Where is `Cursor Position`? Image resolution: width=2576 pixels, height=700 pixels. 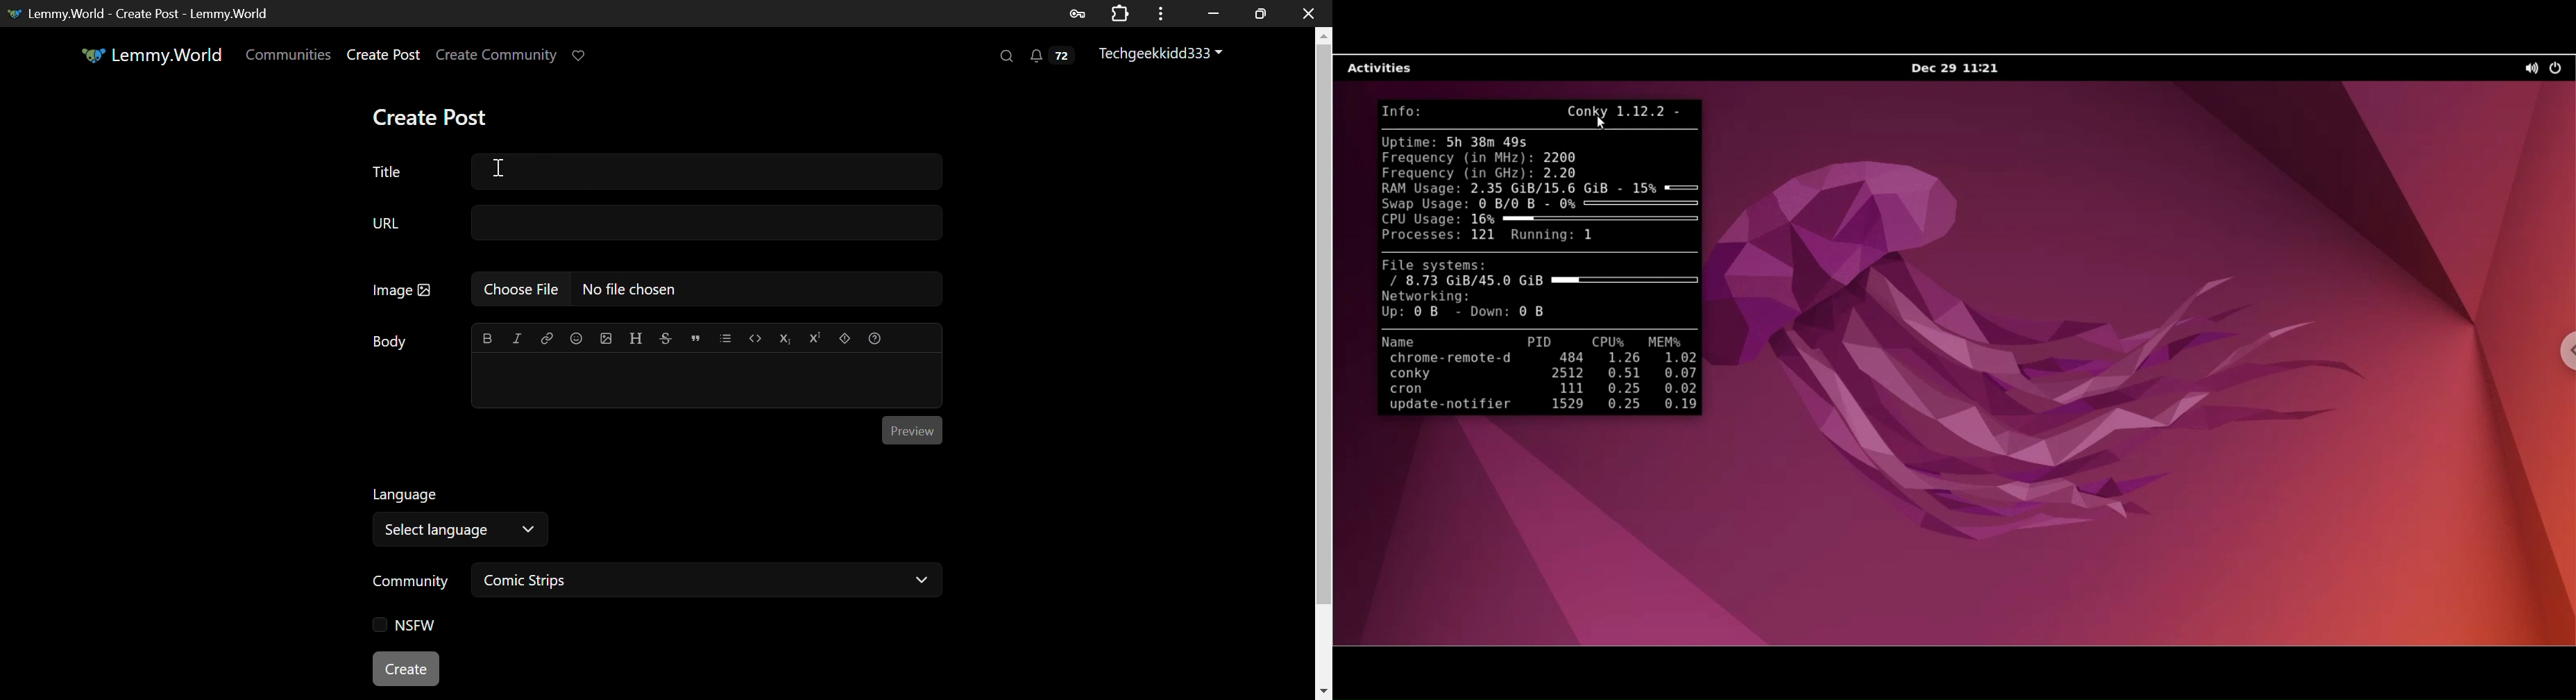
Cursor Position is located at coordinates (500, 168).